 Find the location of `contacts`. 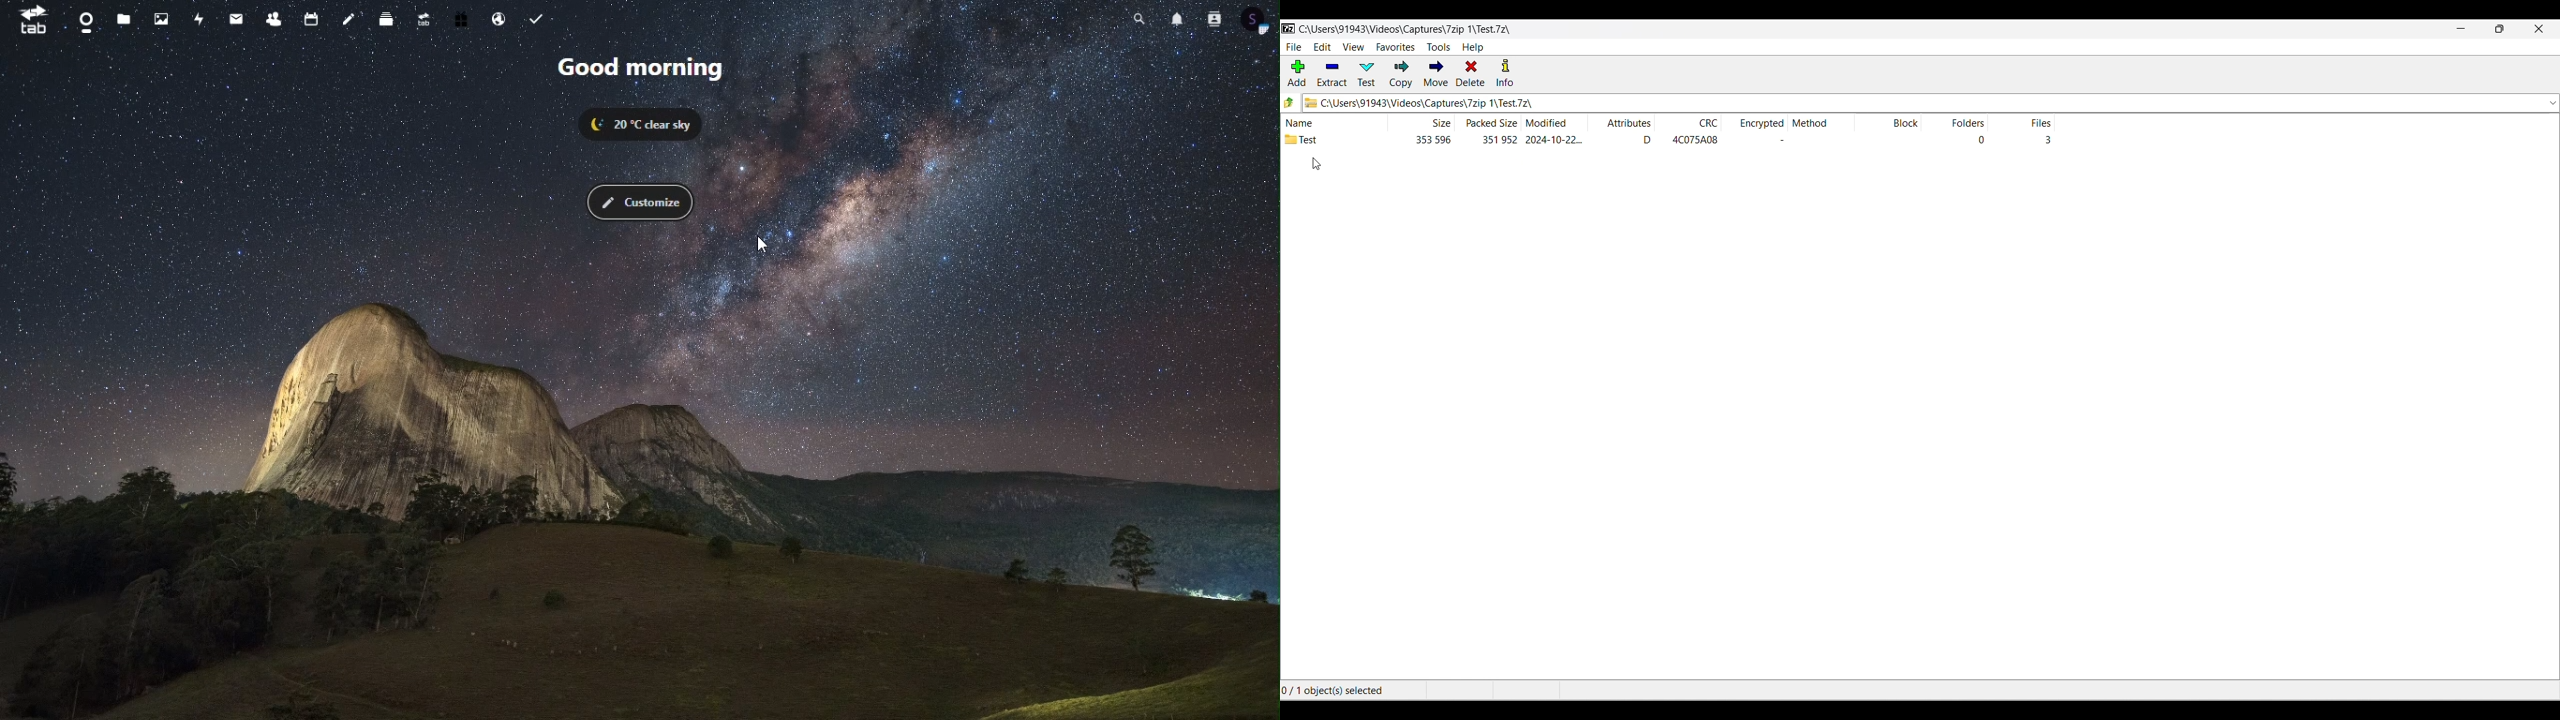

contacts is located at coordinates (1210, 18).